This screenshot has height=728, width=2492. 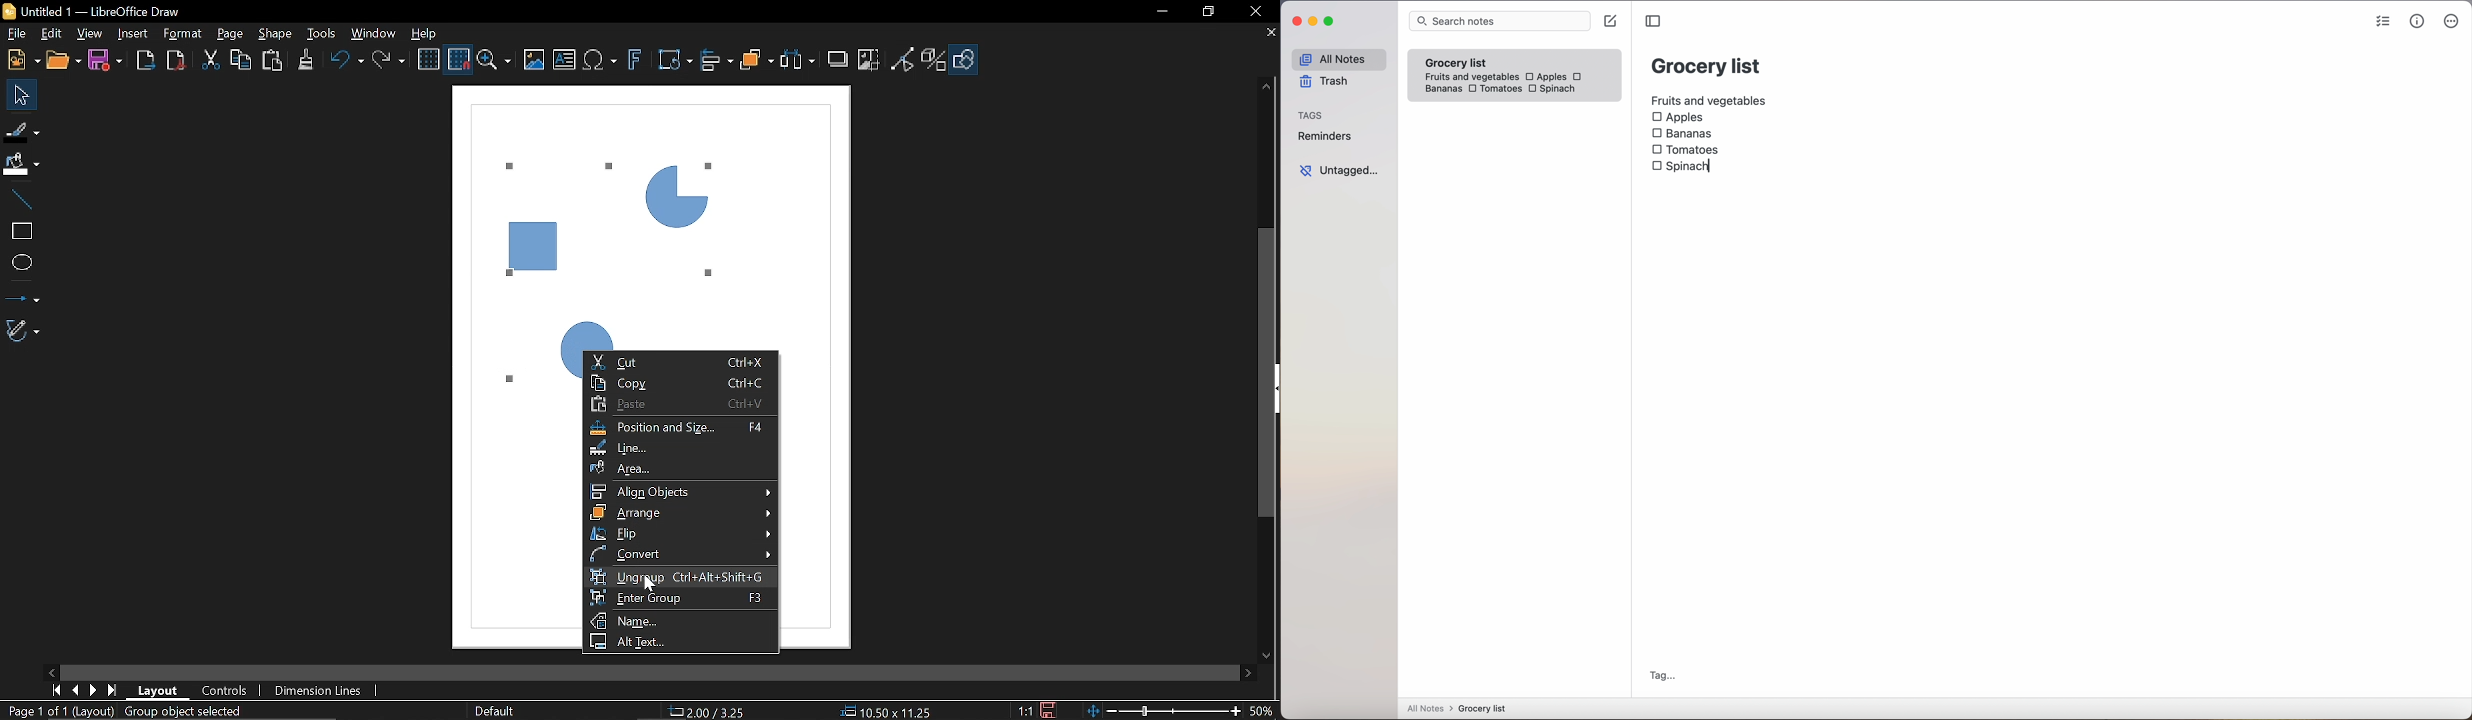 I want to click on tags, so click(x=1311, y=116).